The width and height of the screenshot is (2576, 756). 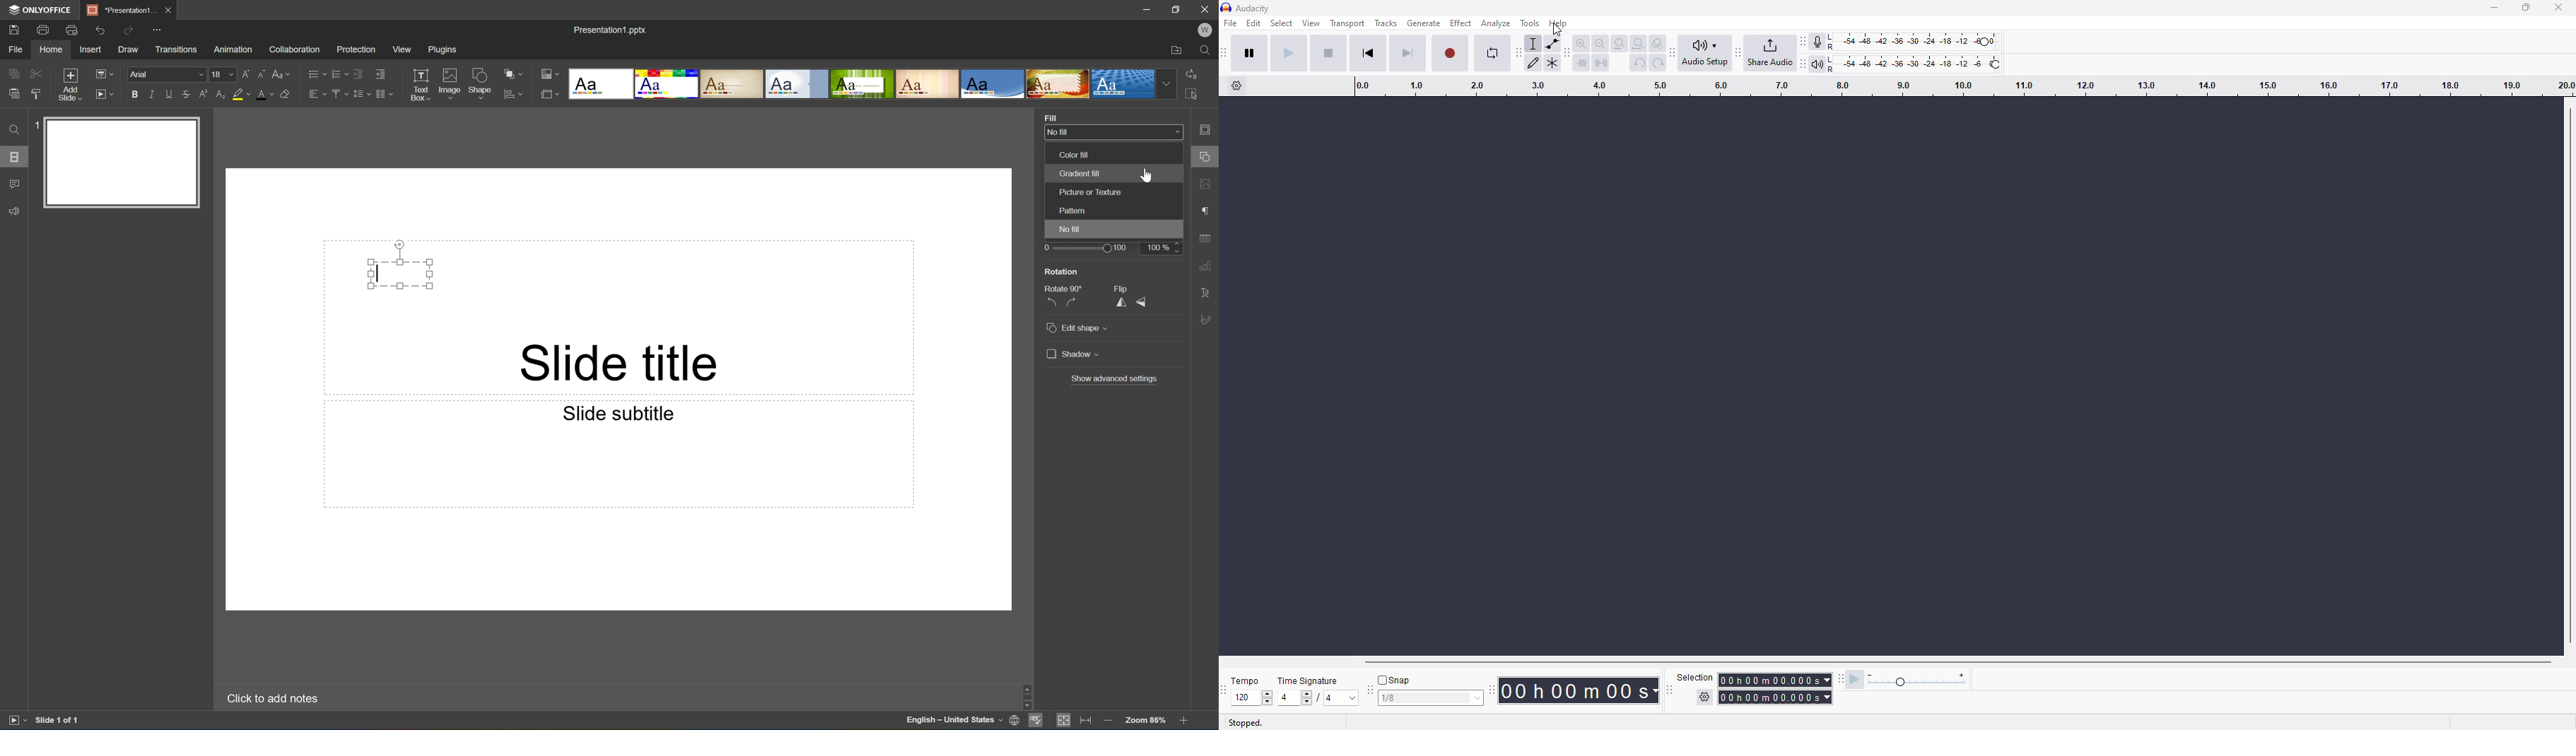 I want to click on Slider, so click(x=1086, y=248).